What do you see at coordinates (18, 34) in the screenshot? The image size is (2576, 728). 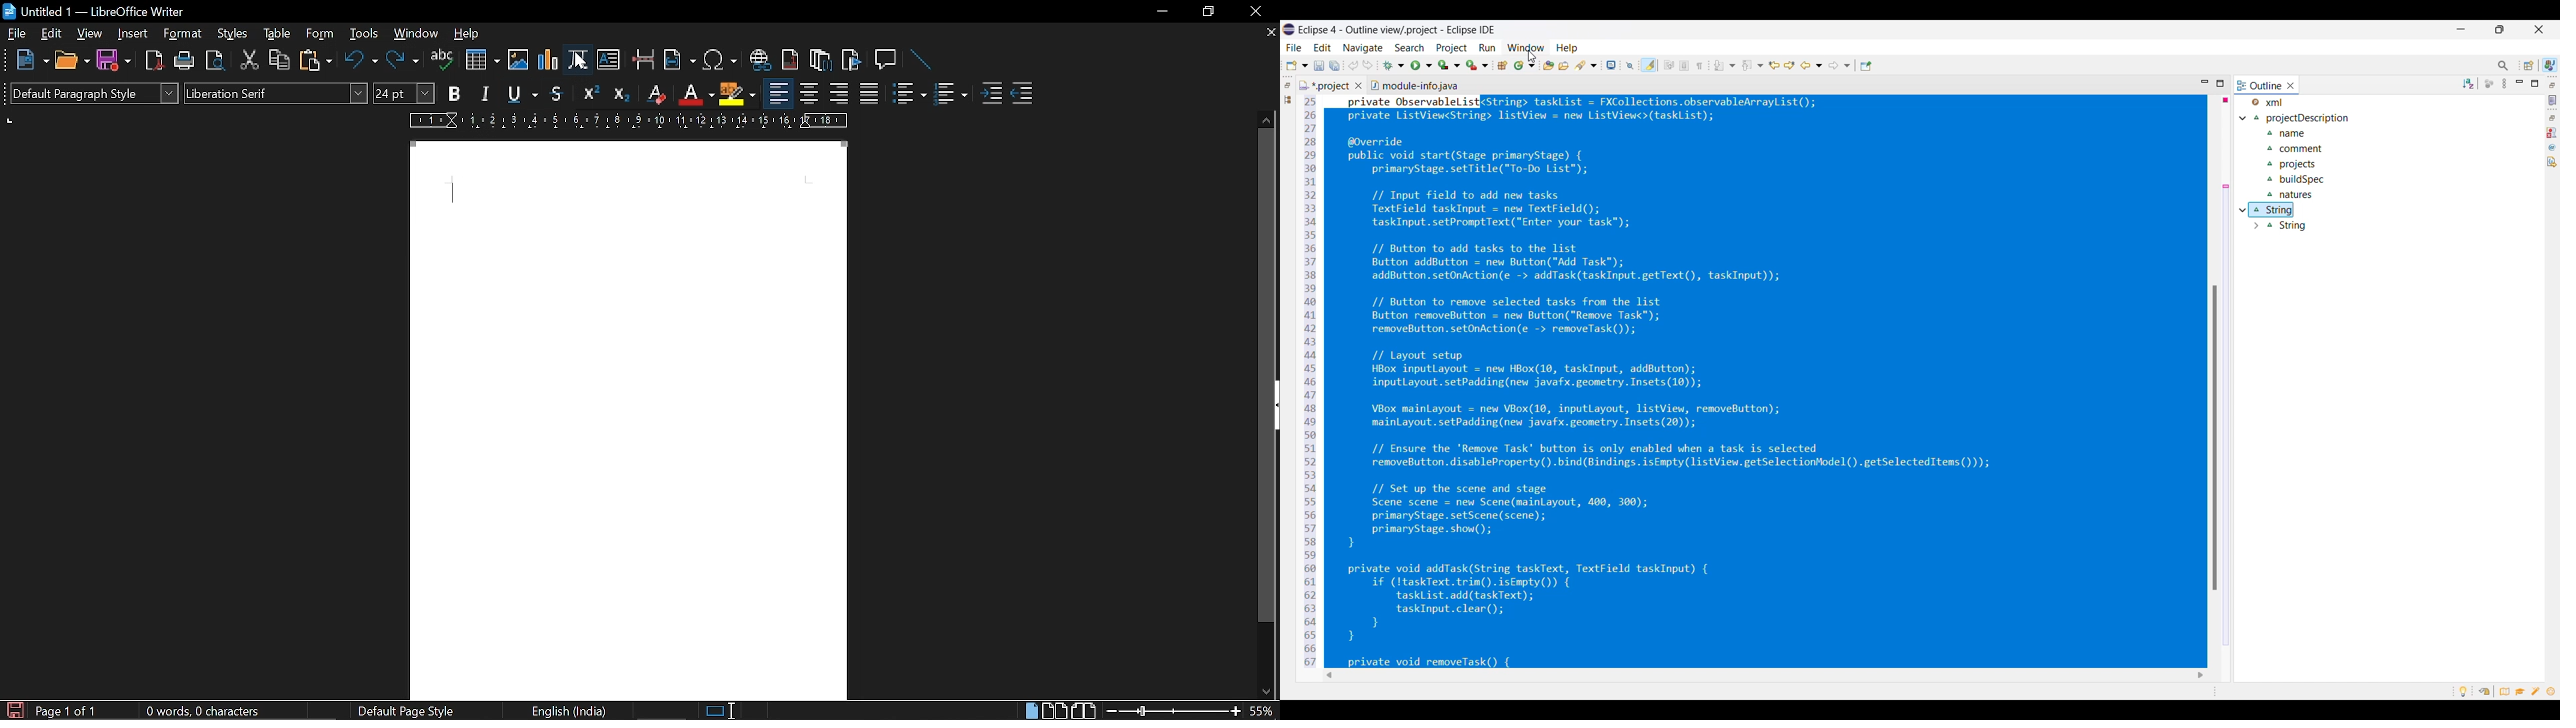 I see `file` at bounding box center [18, 34].